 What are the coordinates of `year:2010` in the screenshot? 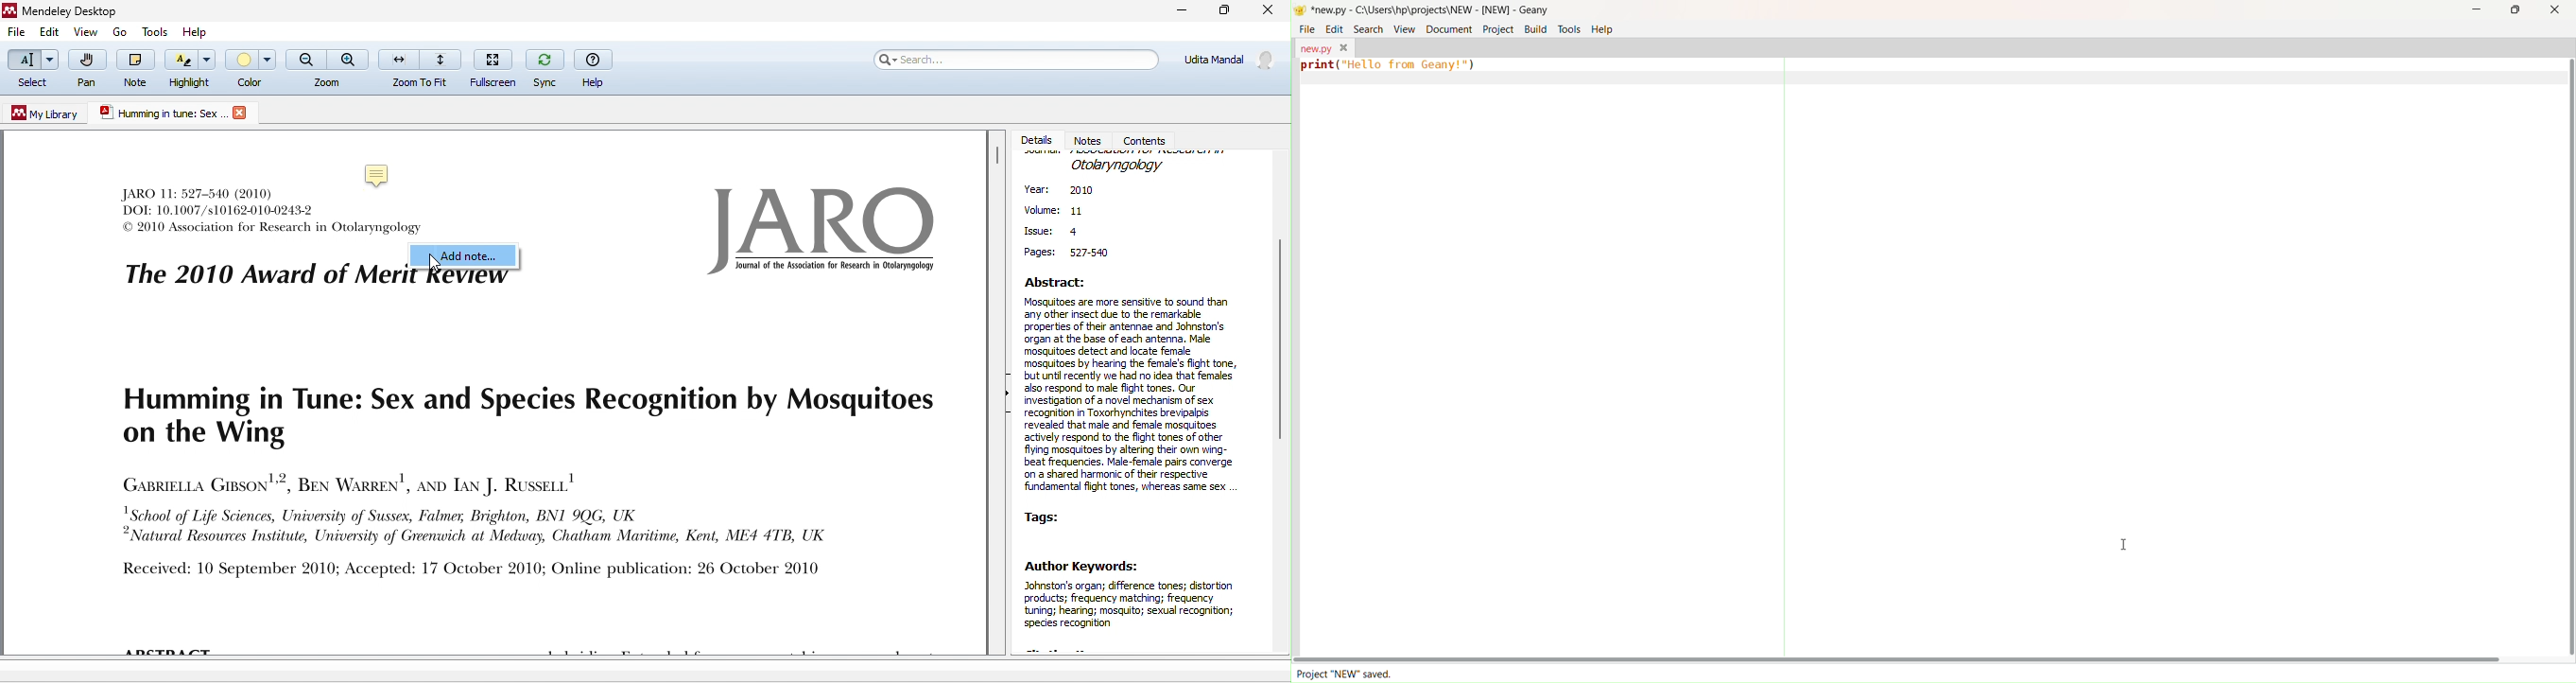 It's located at (1071, 192).